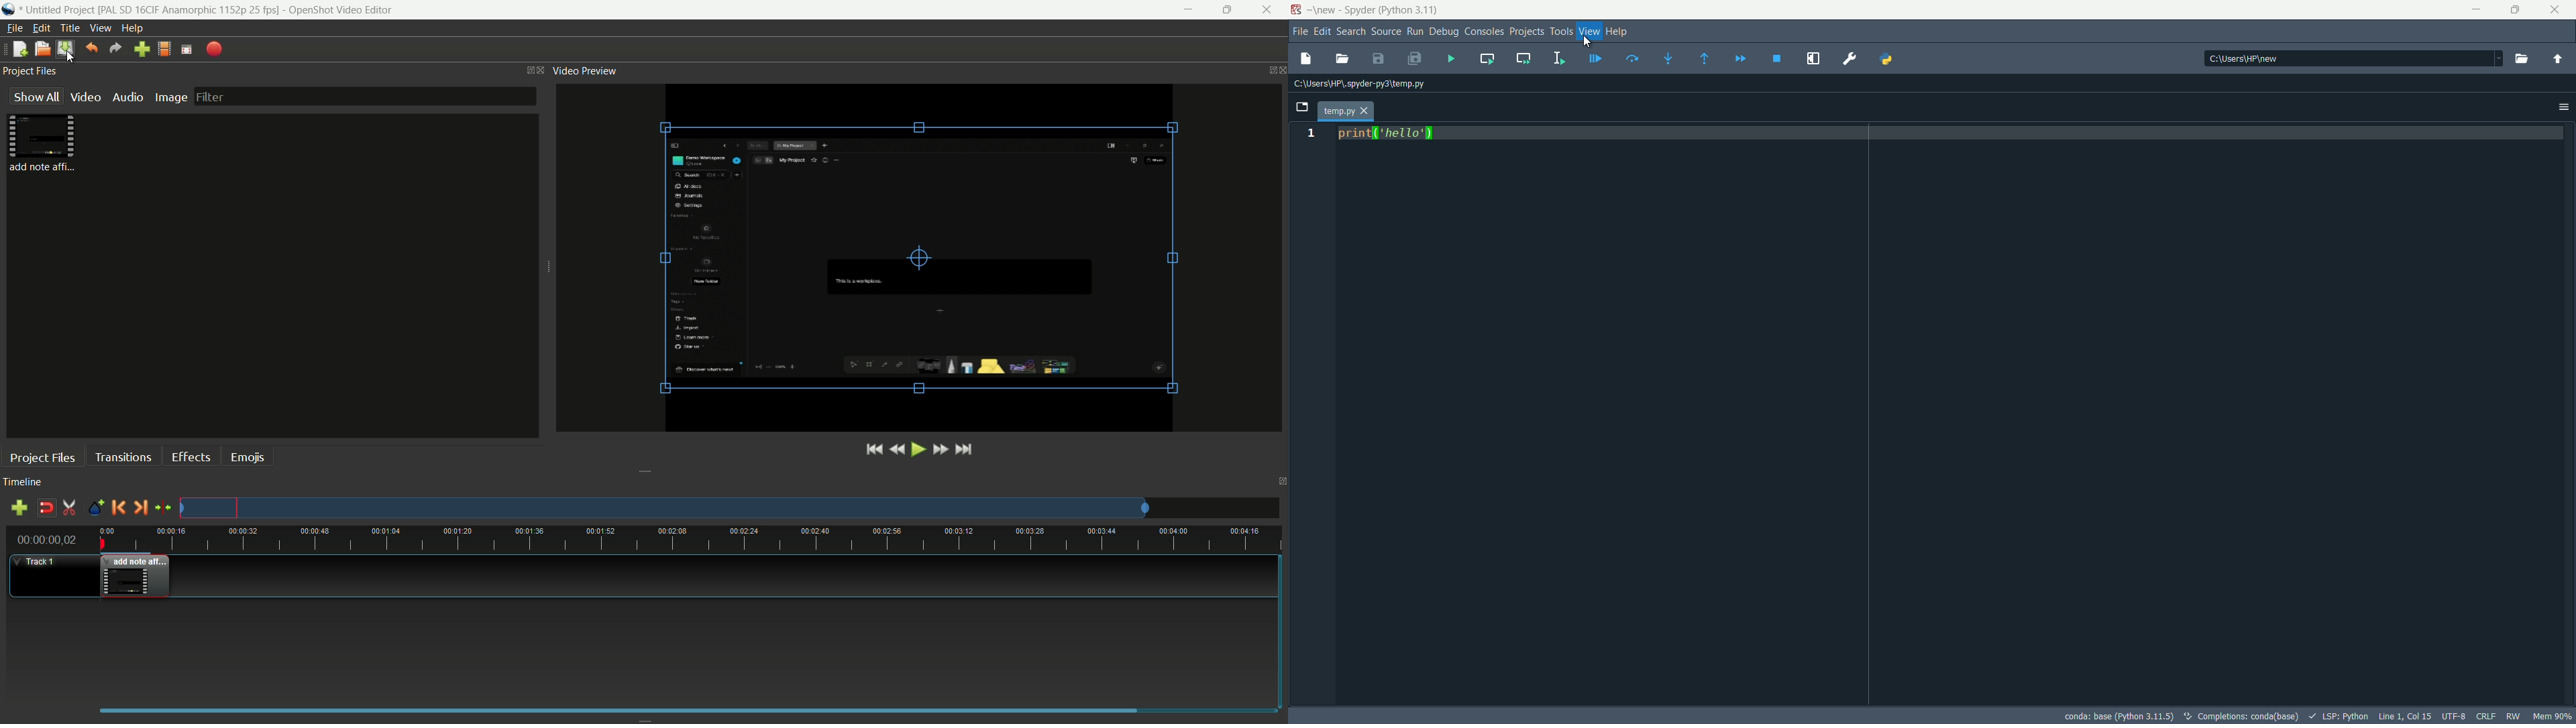 The width and height of the screenshot is (2576, 728). What do you see at coordinates (39, 560) in the screenshot?
I see `track-1` at bounding box center [39, 560].